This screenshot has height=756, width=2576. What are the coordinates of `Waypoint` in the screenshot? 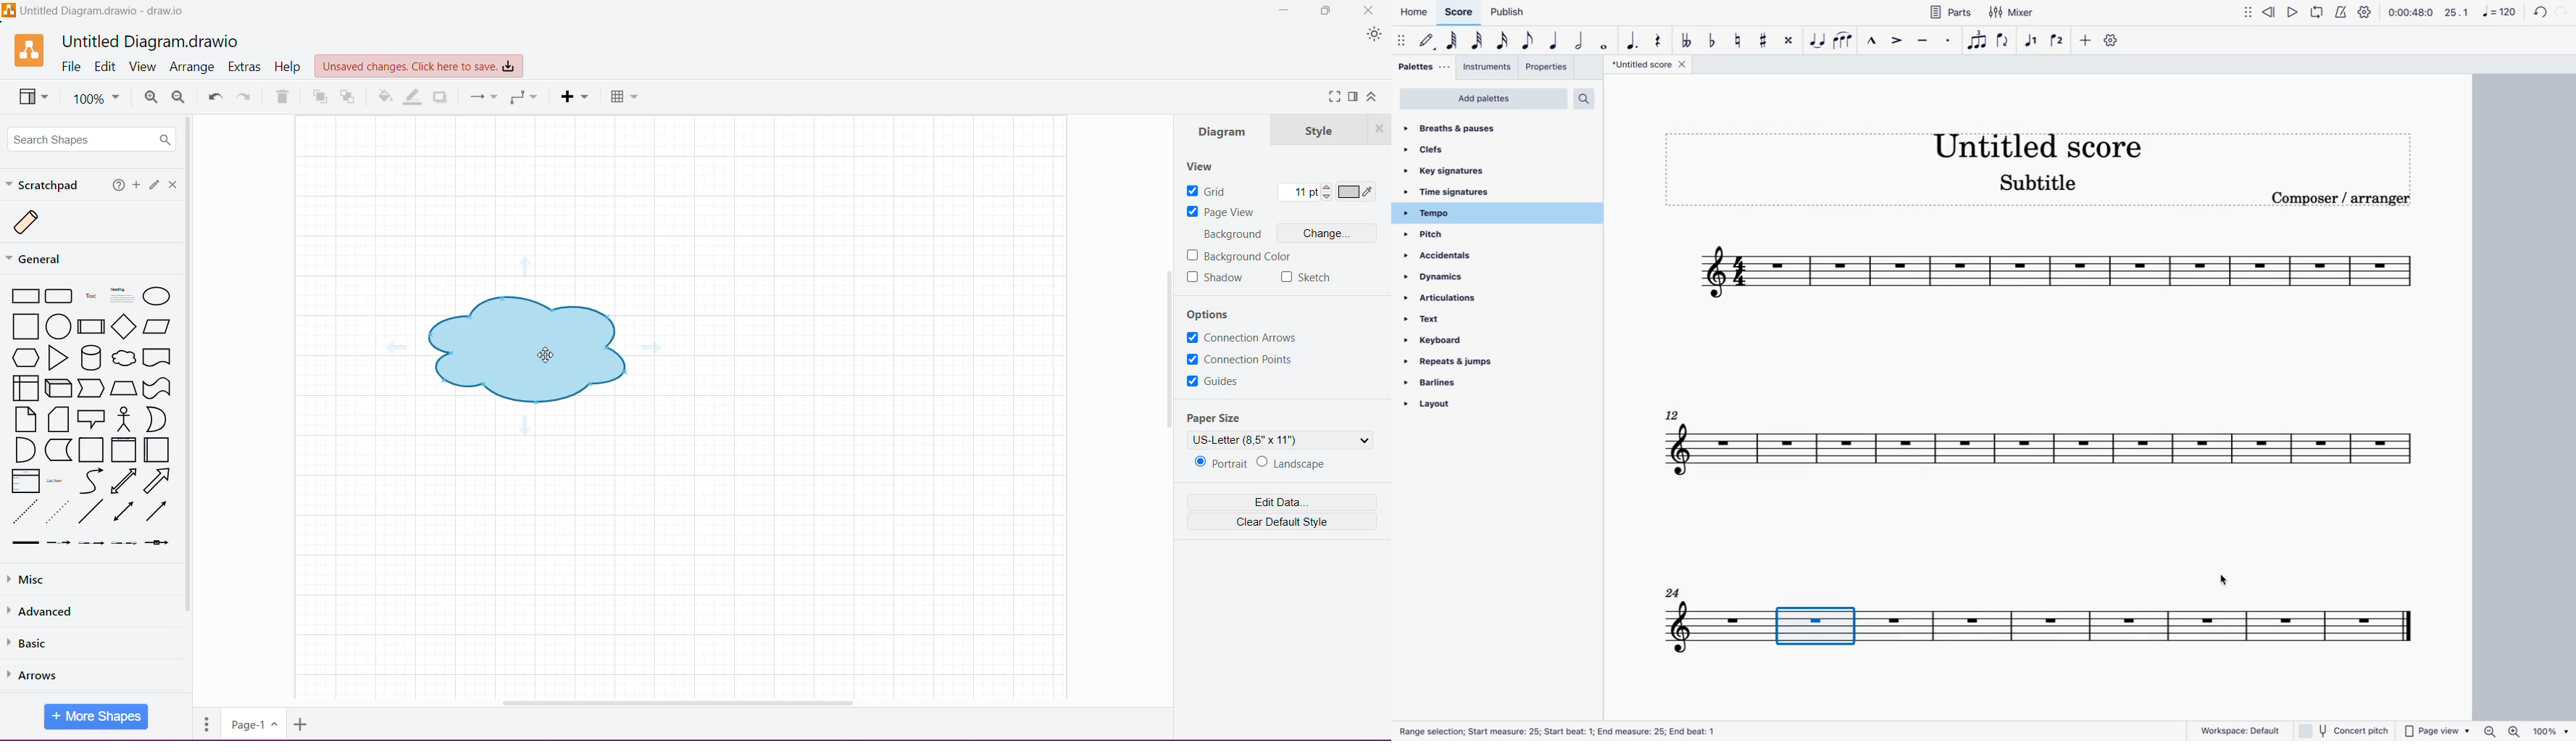 It's located at (523, 97).